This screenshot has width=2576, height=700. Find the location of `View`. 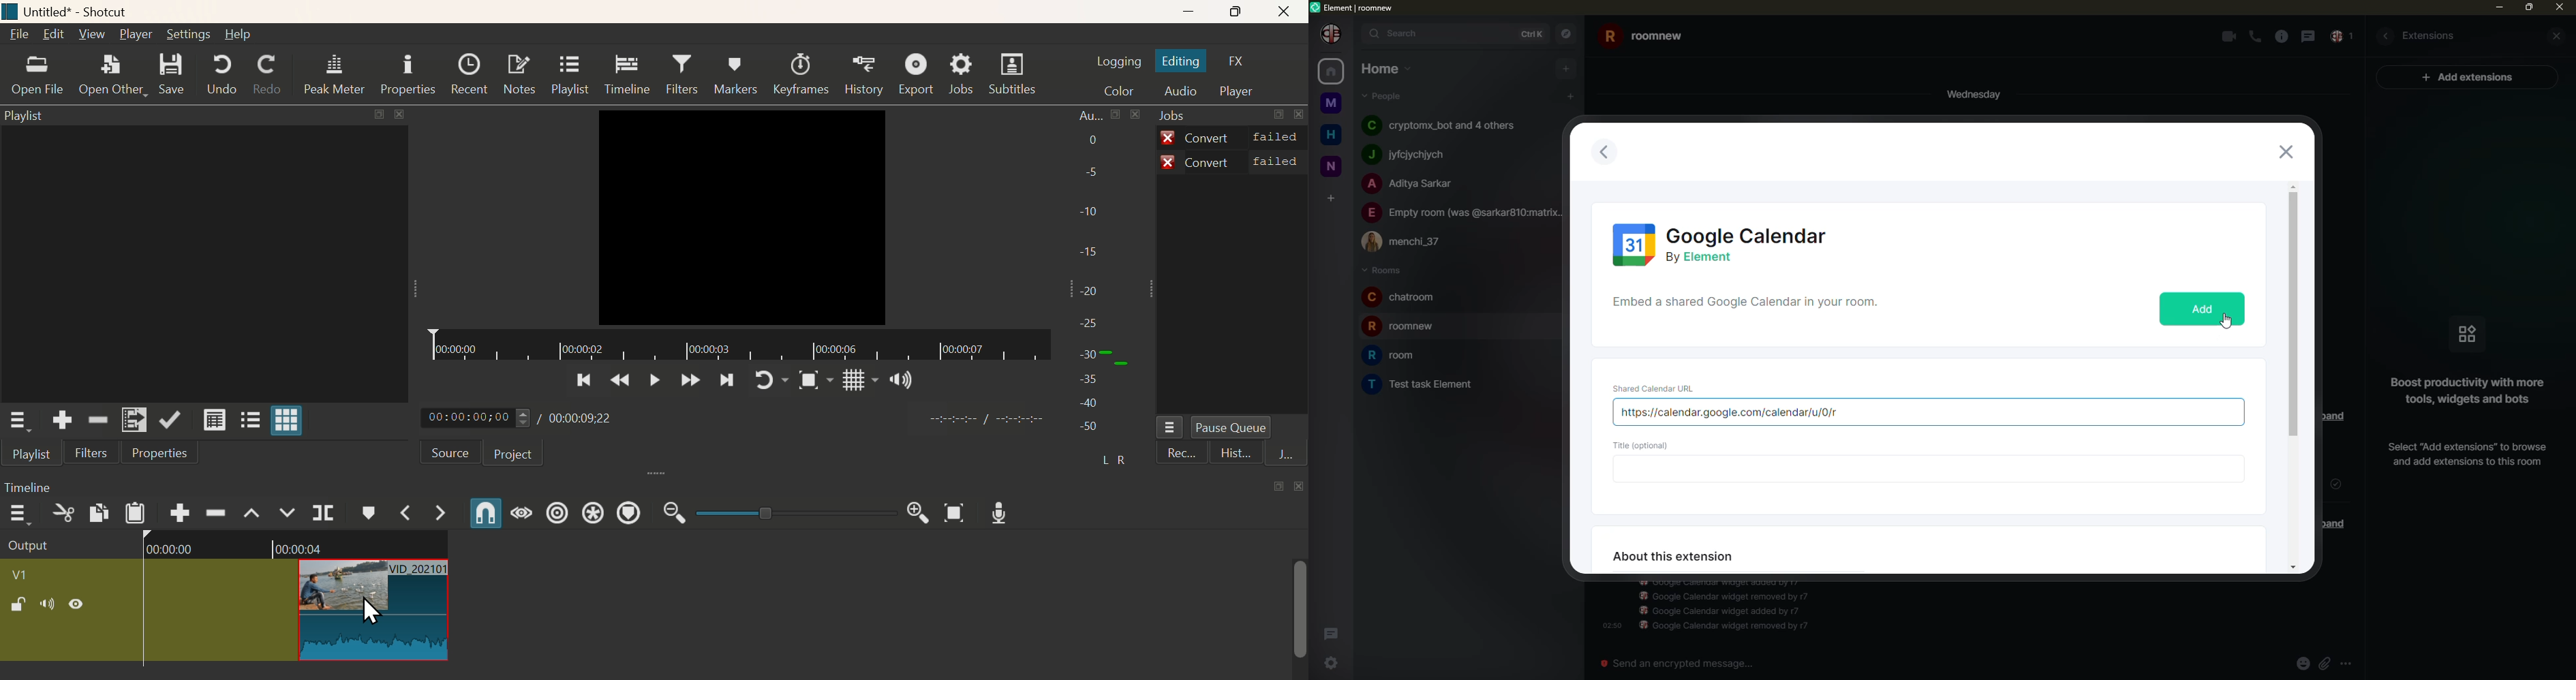

View is located at coordinates (91, 33).